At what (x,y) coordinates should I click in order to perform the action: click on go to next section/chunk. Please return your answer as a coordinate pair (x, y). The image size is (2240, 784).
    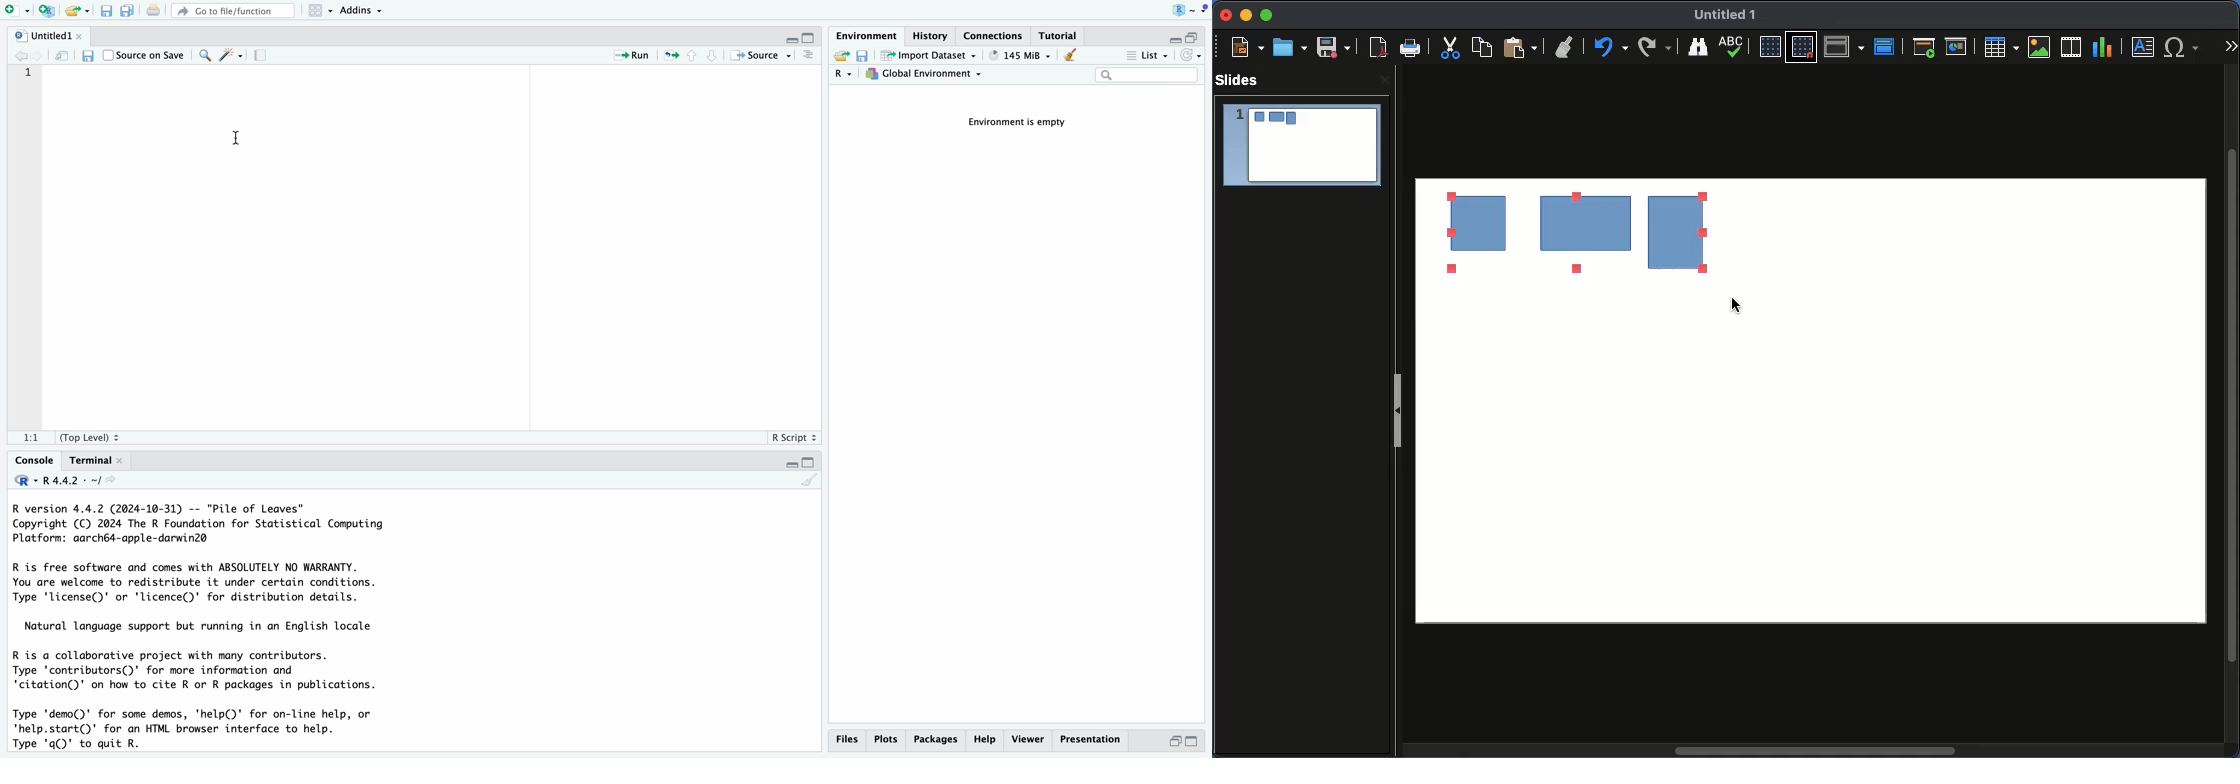
    Looking at the image, I should click on (714, 59).